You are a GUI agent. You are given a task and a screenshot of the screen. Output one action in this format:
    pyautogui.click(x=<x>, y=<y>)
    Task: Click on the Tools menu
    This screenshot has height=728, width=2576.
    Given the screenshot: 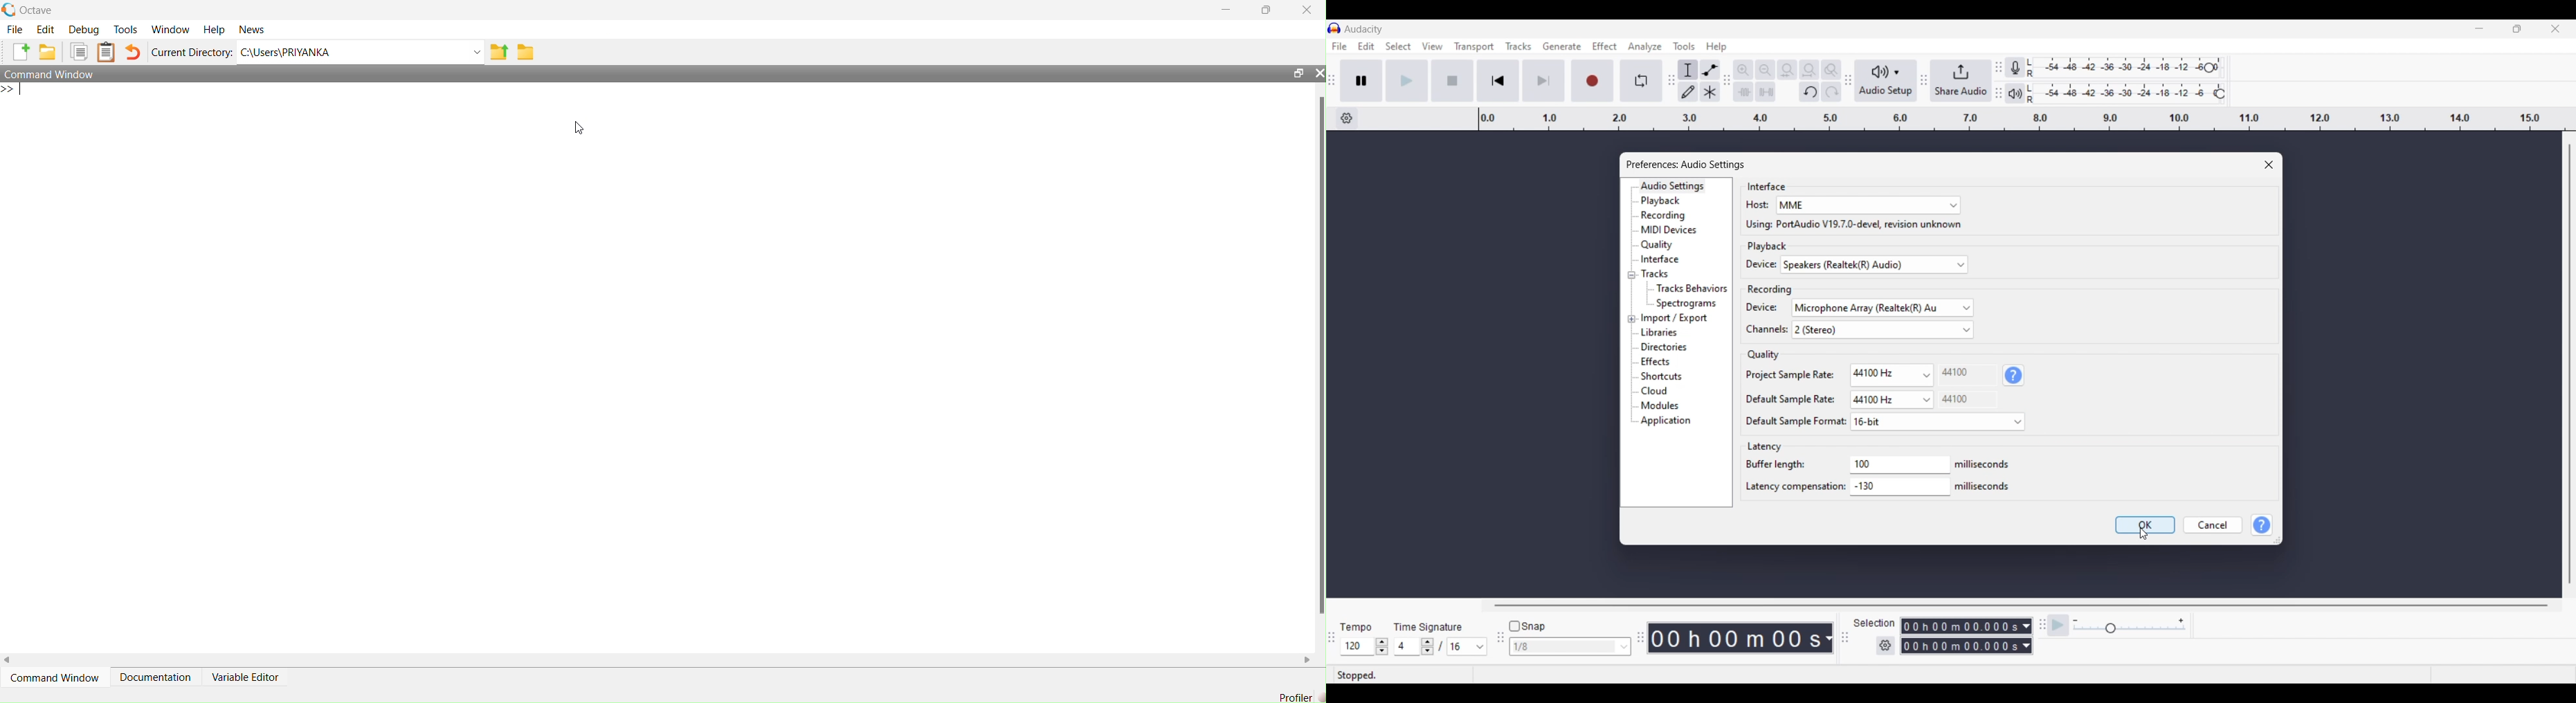 What is the action you would take?
    pyautogui.click(x=1684, y=46)
    